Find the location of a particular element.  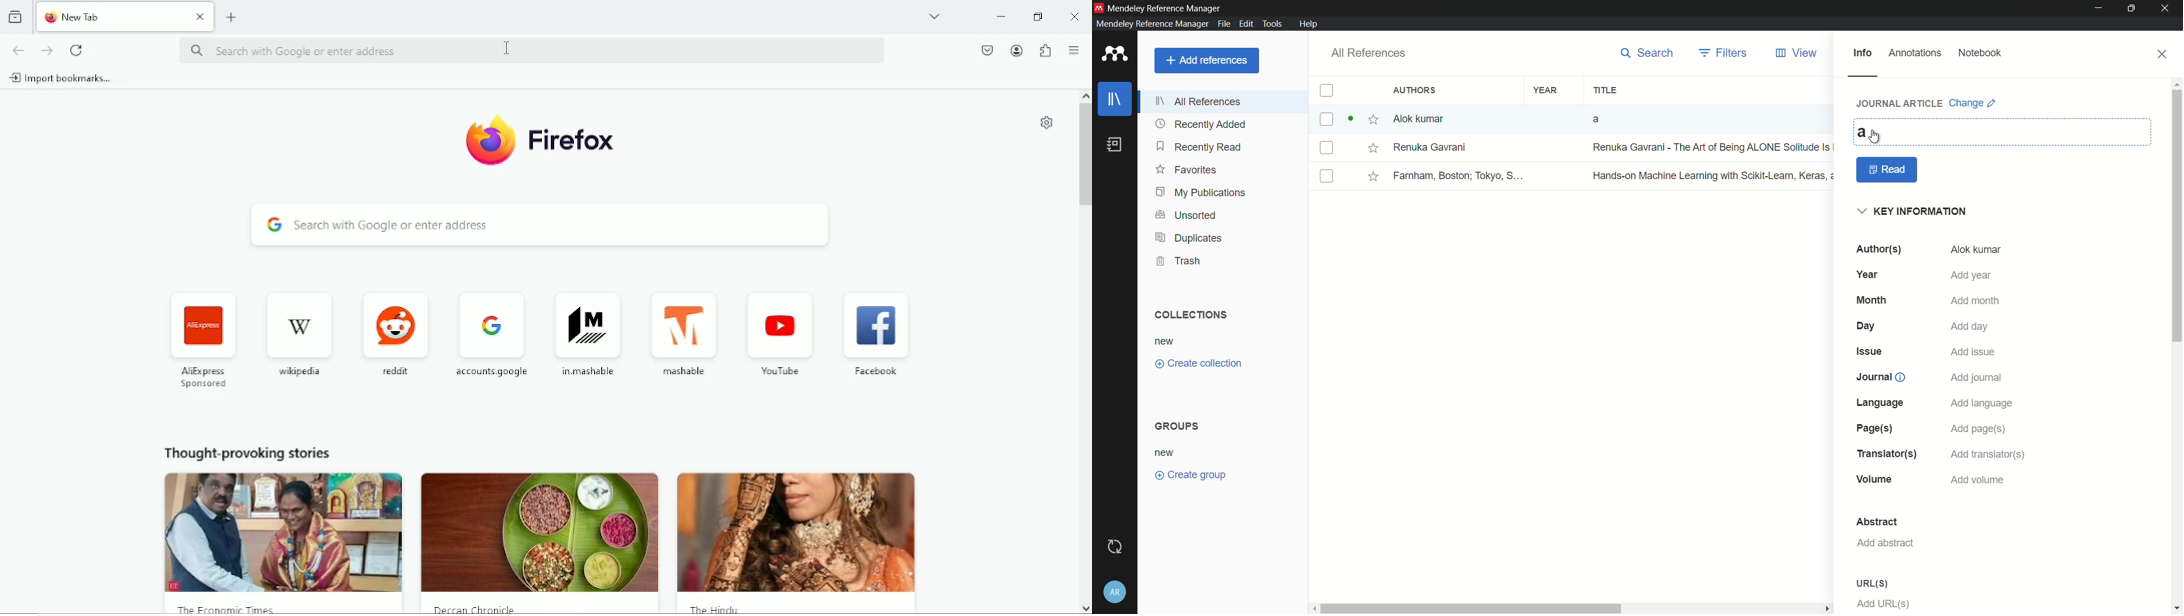

wikipedia is located at coordinates (299, 333).